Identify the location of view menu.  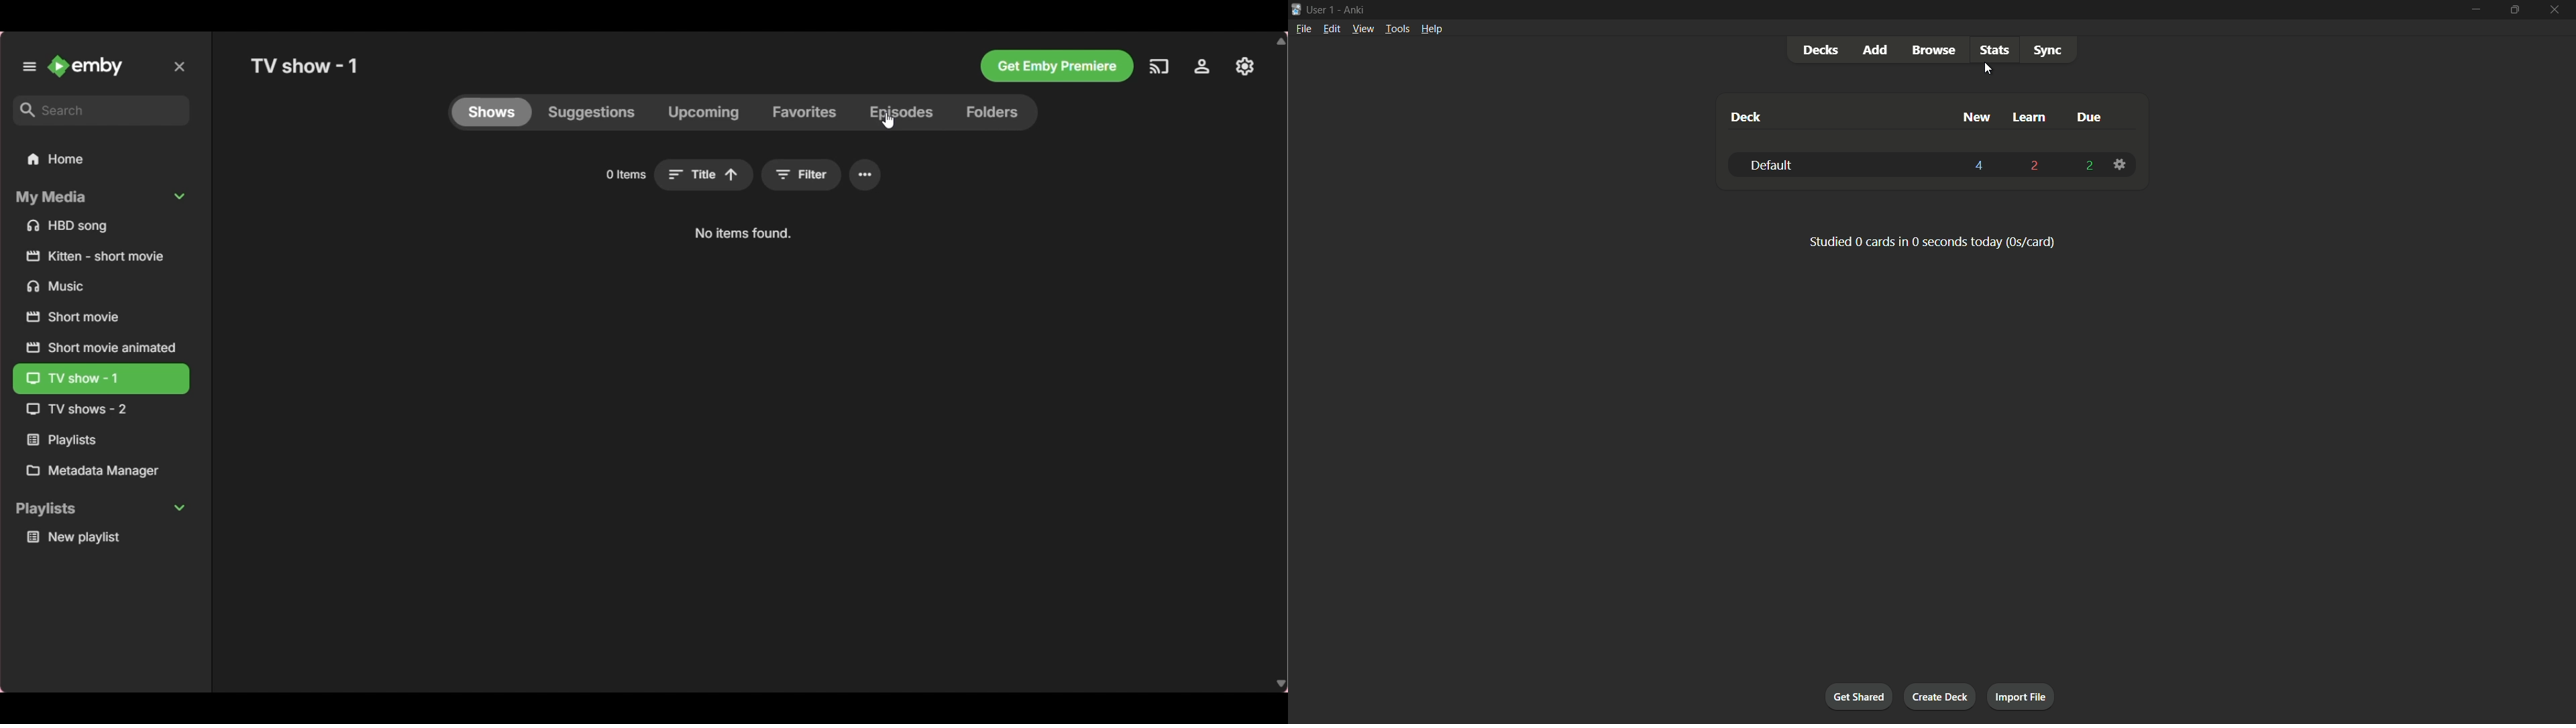
(1363, 29).